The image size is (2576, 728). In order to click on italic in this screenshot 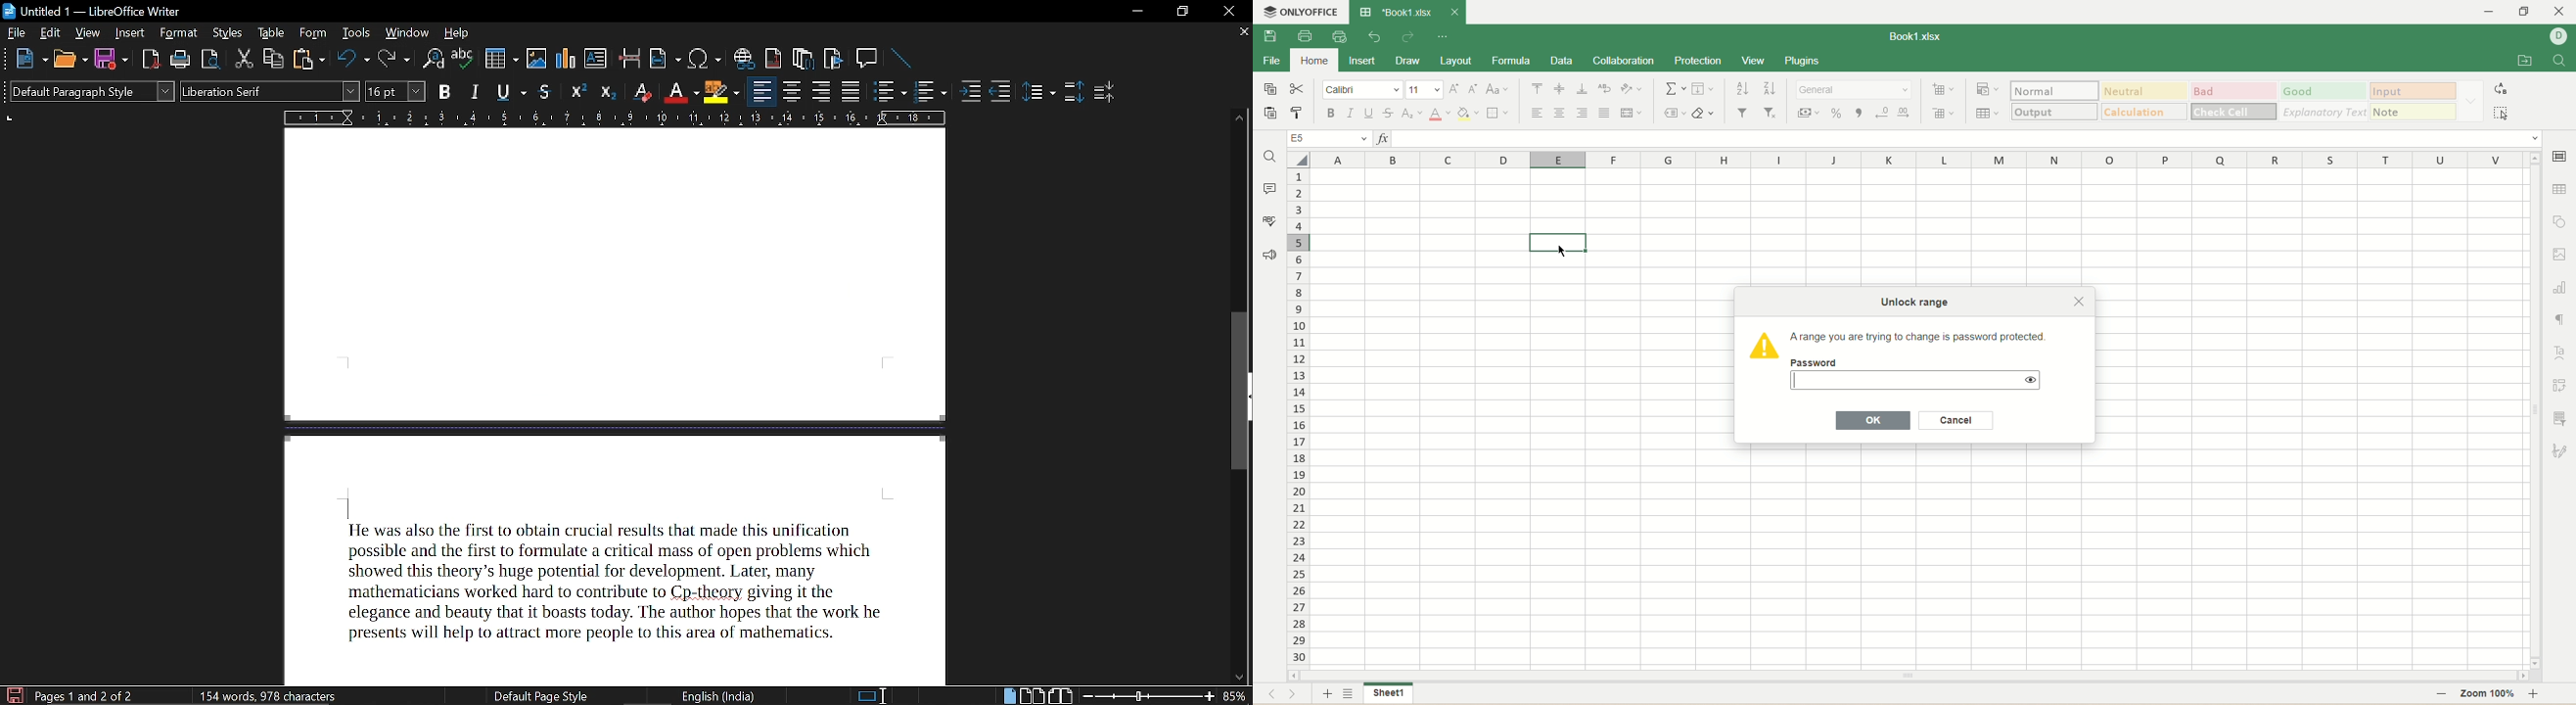, I will do `click(1351, 114)`.